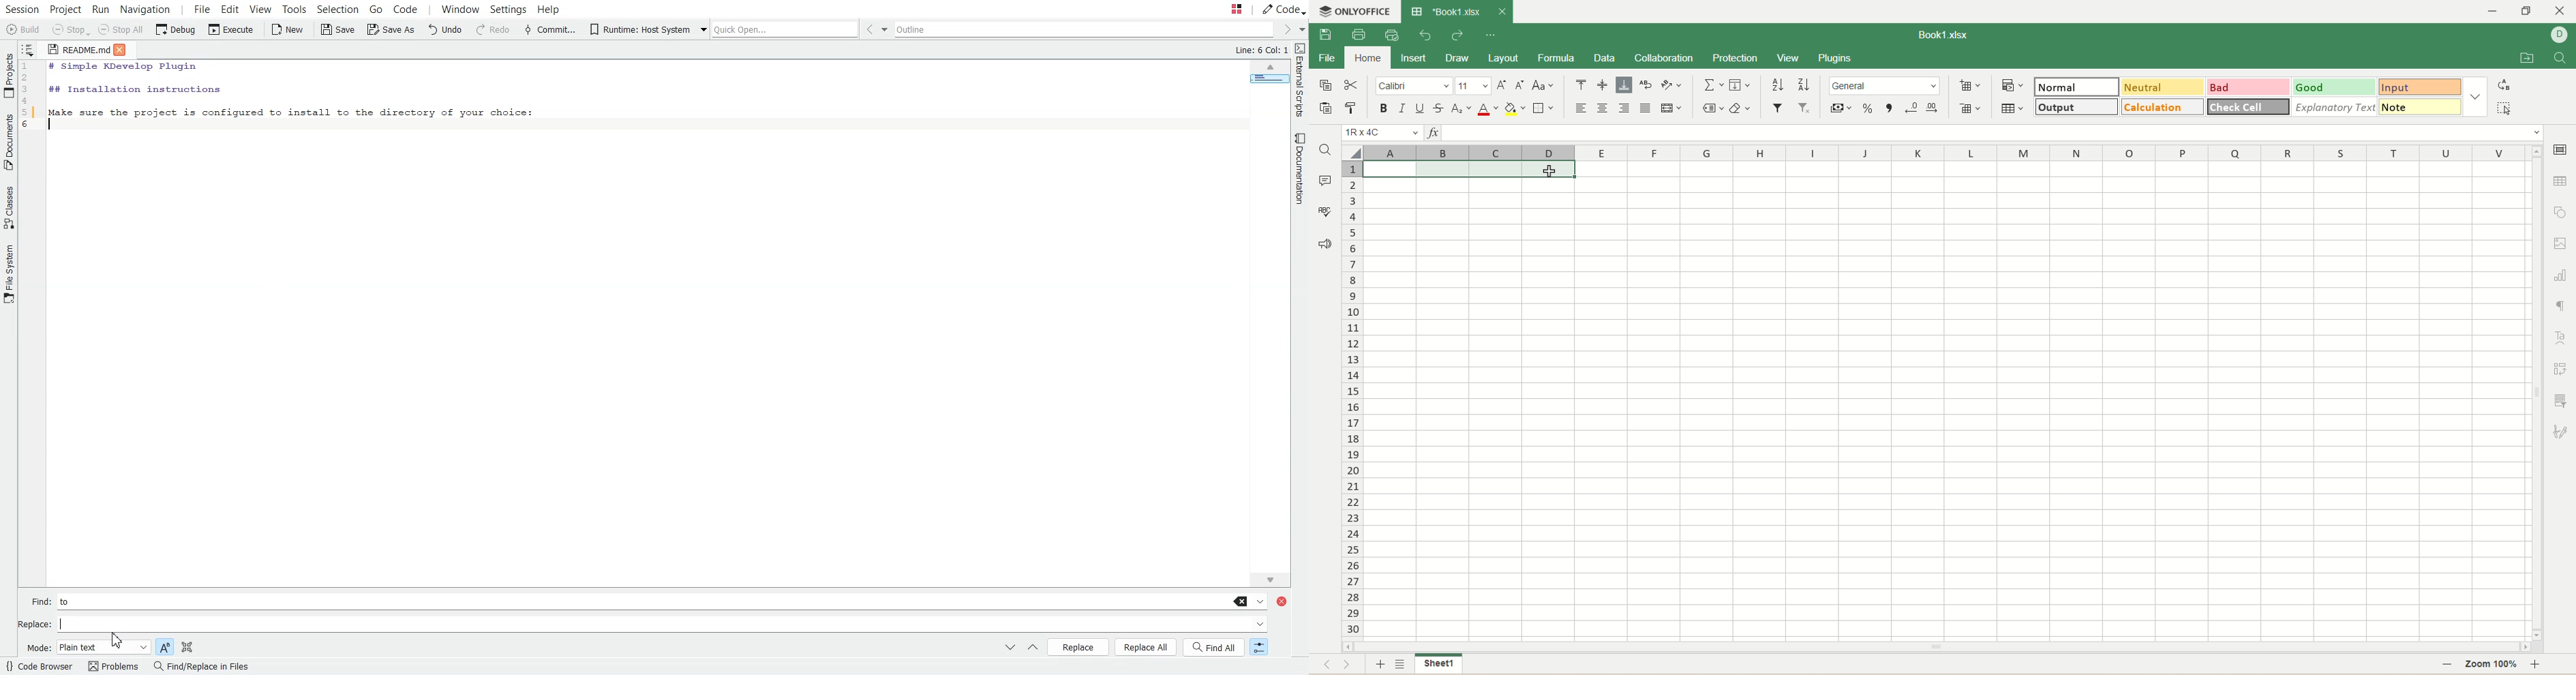  I want to click on row number, so click(1351, 399).